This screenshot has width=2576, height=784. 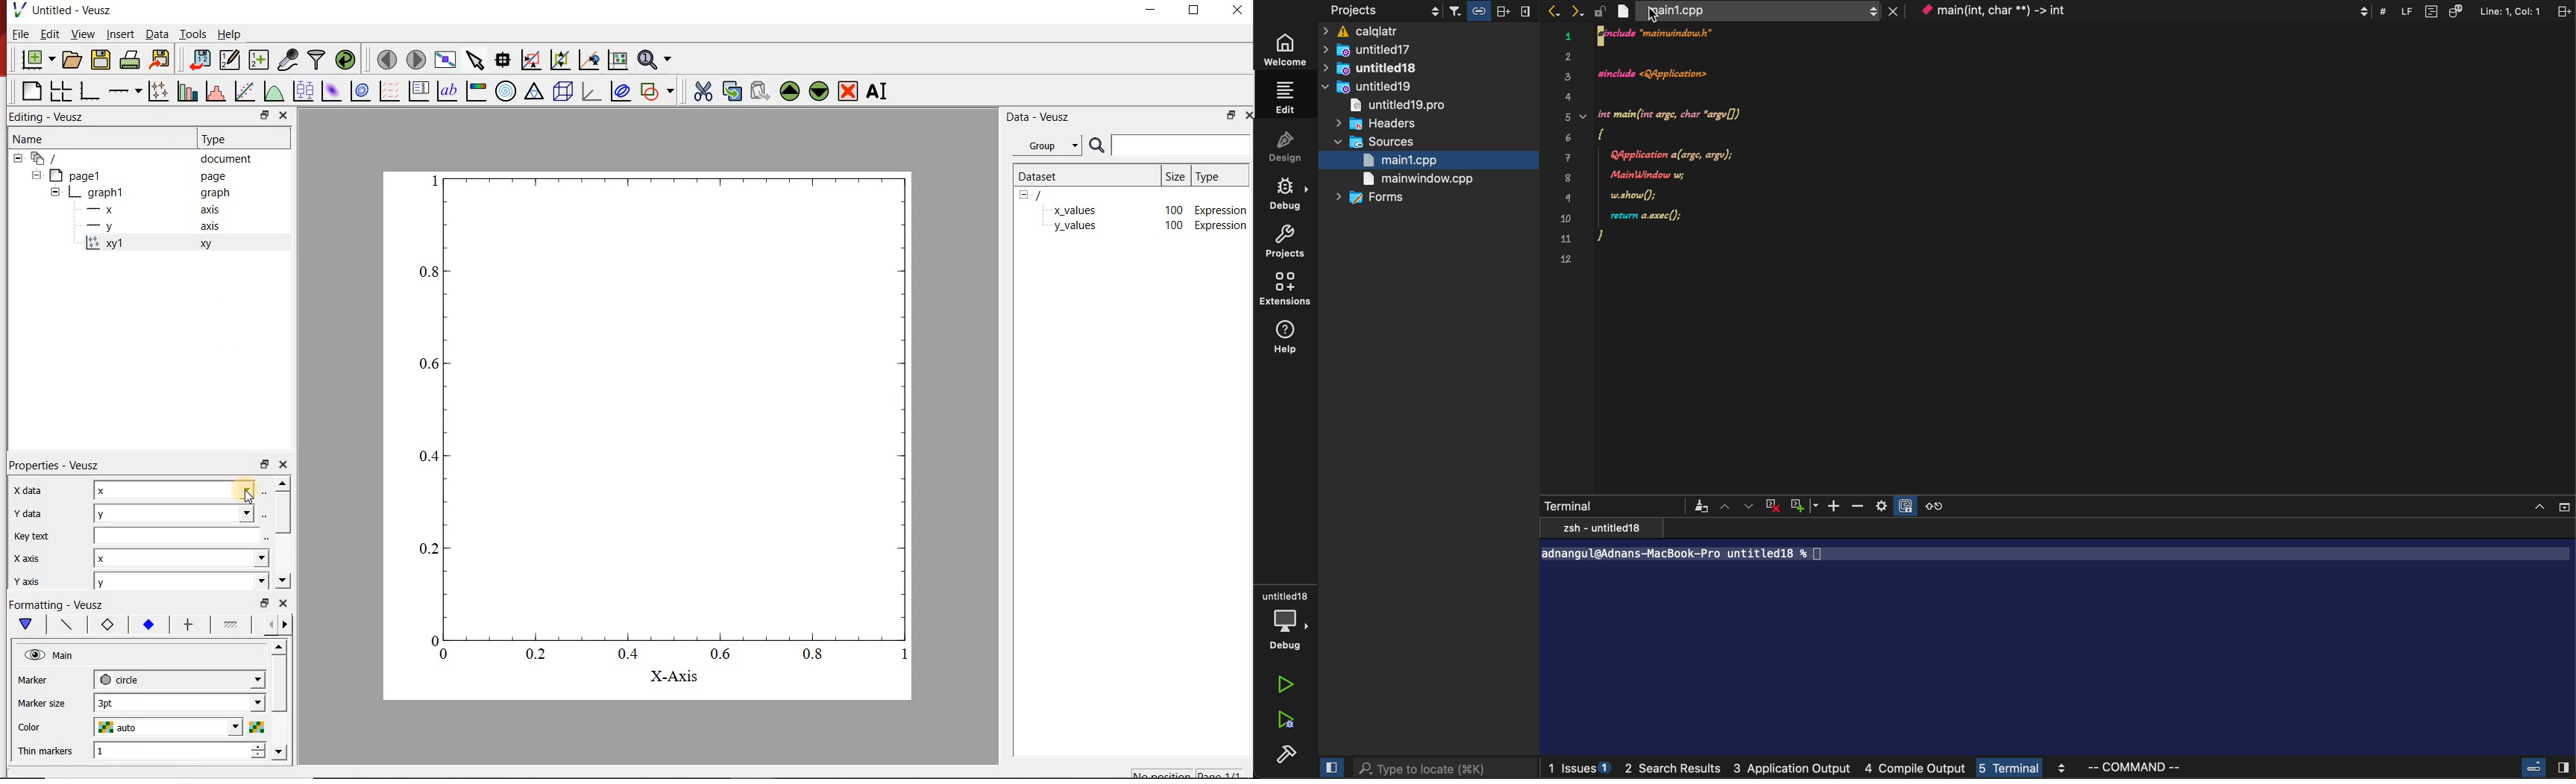 What do you see at coordinates (125, 91) in the screenshot?
I see `add axis on the plot` at bounding box center [125, 91].